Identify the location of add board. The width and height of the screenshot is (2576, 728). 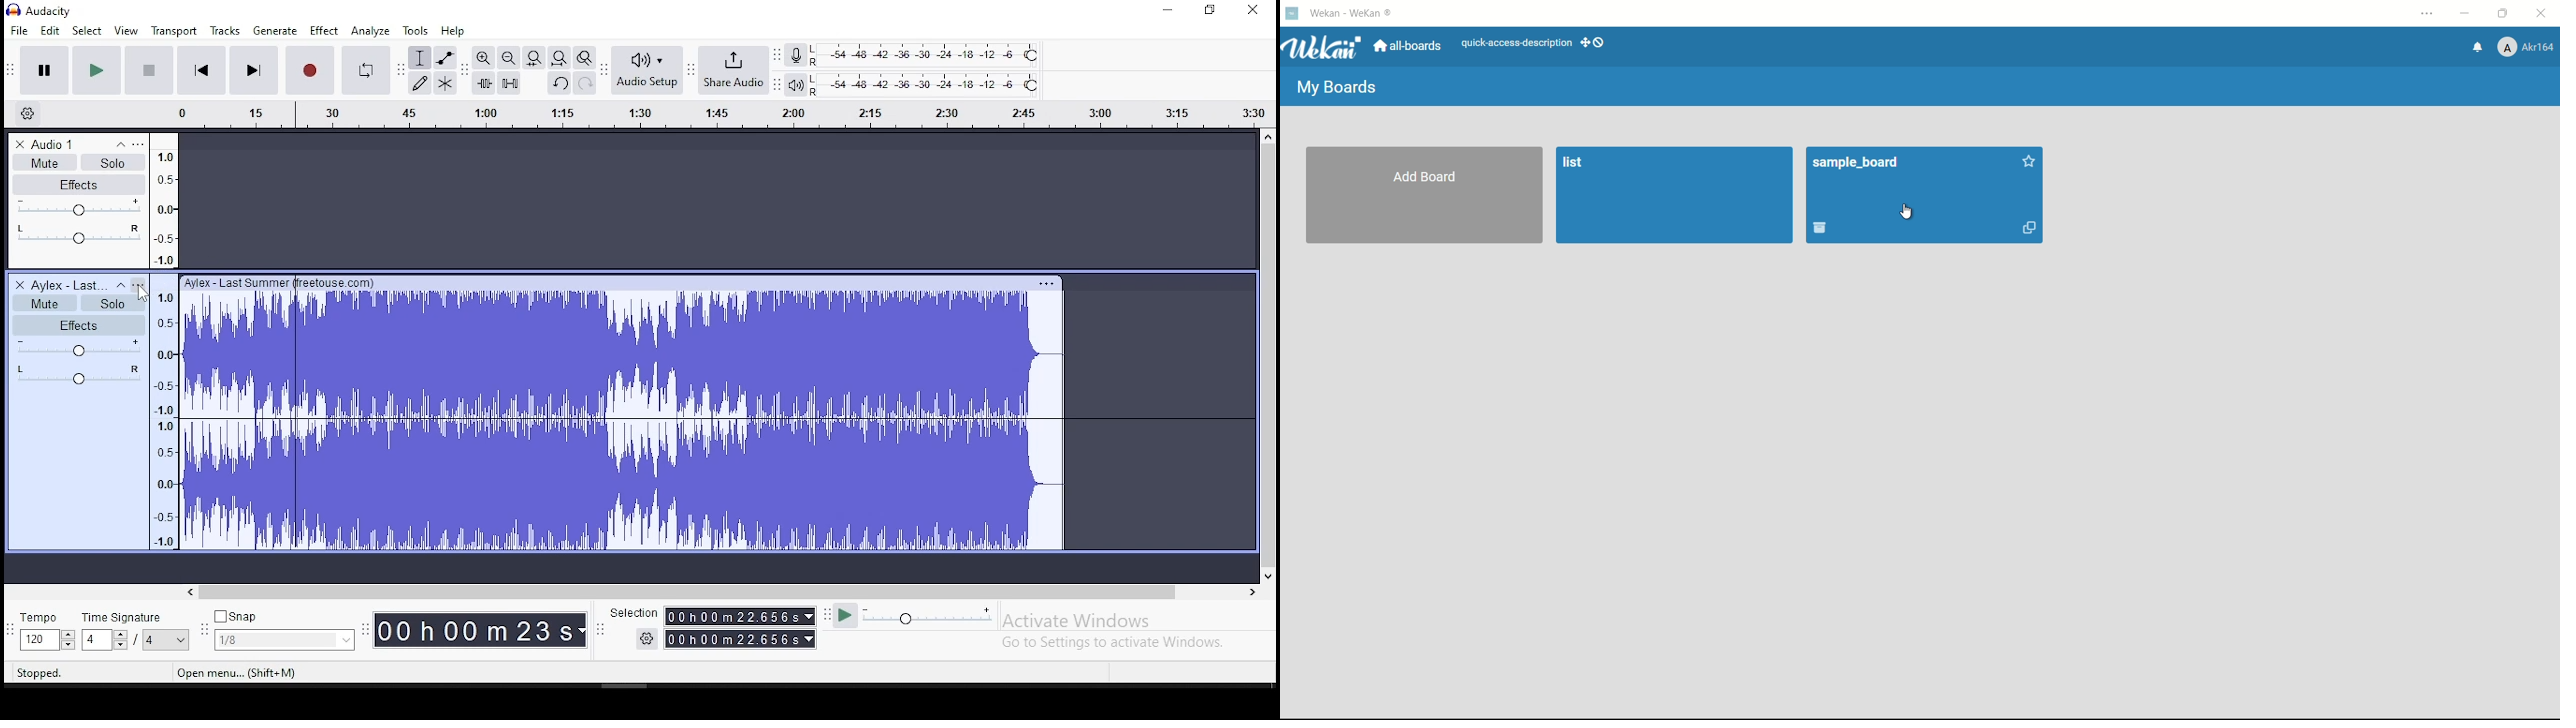
(1425, 195).